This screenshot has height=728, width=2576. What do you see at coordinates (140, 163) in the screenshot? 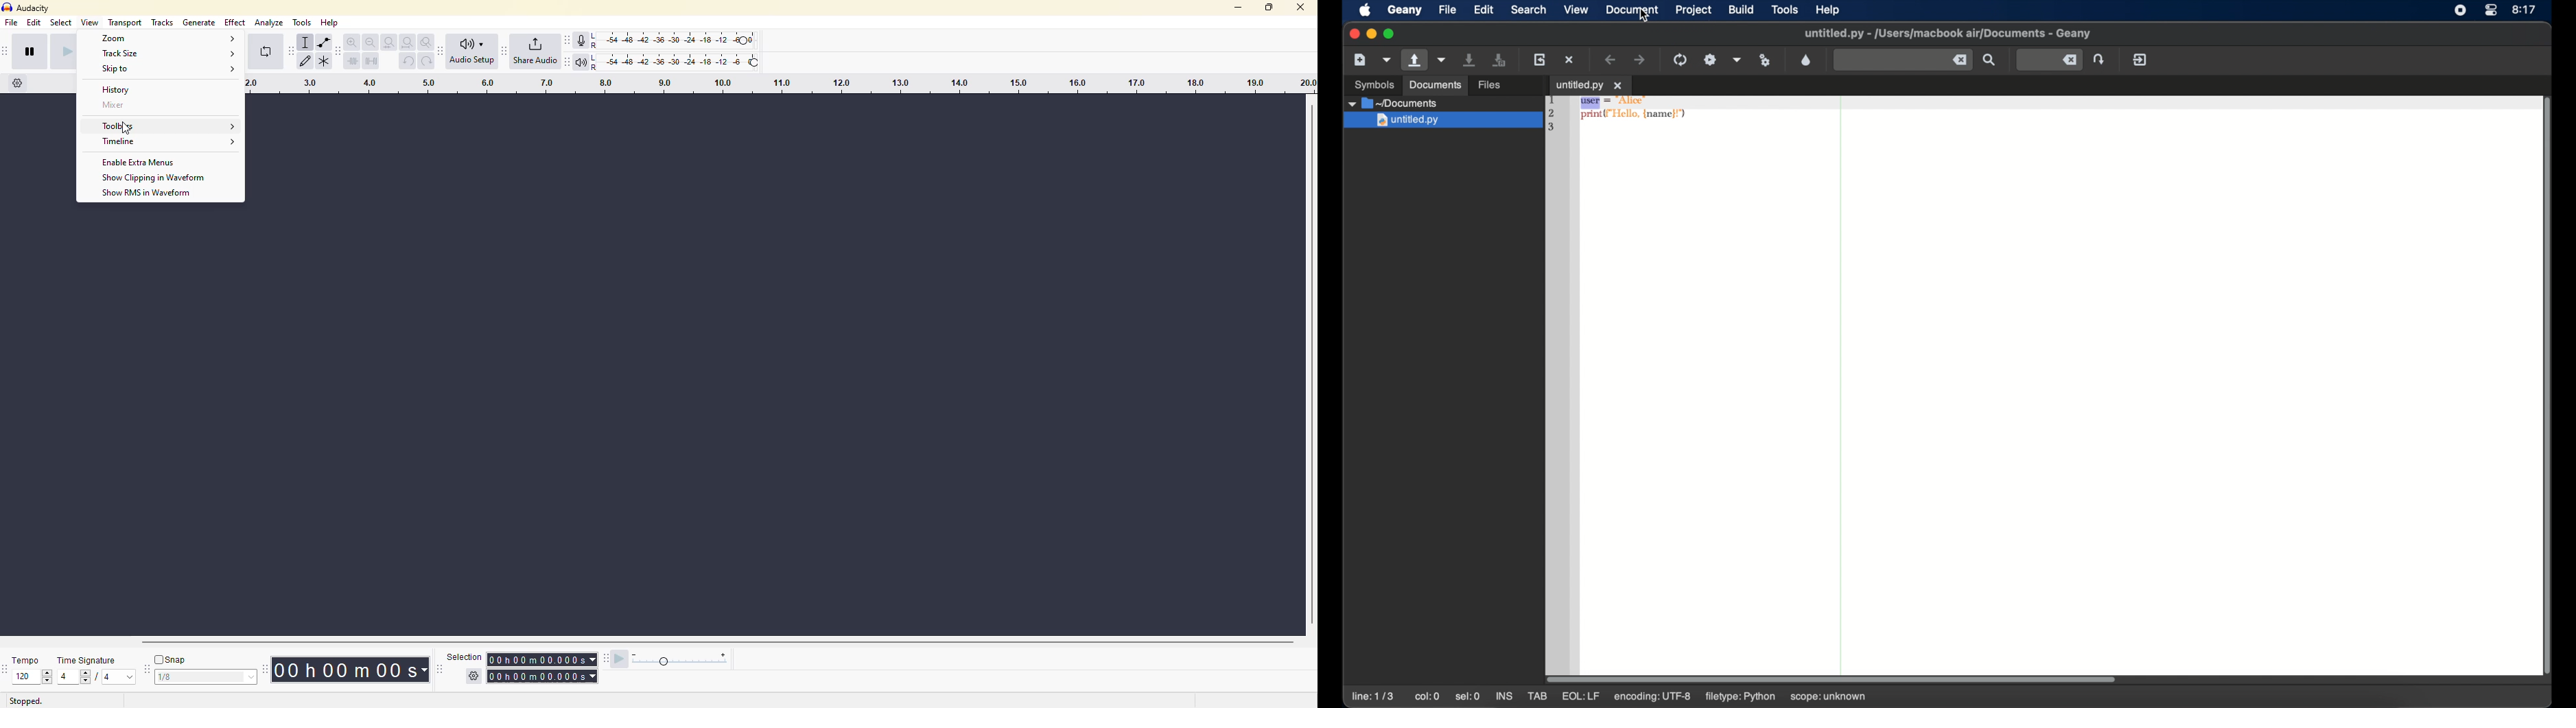
I see `Enable Extra Menus` at bounding box center [140, 163].